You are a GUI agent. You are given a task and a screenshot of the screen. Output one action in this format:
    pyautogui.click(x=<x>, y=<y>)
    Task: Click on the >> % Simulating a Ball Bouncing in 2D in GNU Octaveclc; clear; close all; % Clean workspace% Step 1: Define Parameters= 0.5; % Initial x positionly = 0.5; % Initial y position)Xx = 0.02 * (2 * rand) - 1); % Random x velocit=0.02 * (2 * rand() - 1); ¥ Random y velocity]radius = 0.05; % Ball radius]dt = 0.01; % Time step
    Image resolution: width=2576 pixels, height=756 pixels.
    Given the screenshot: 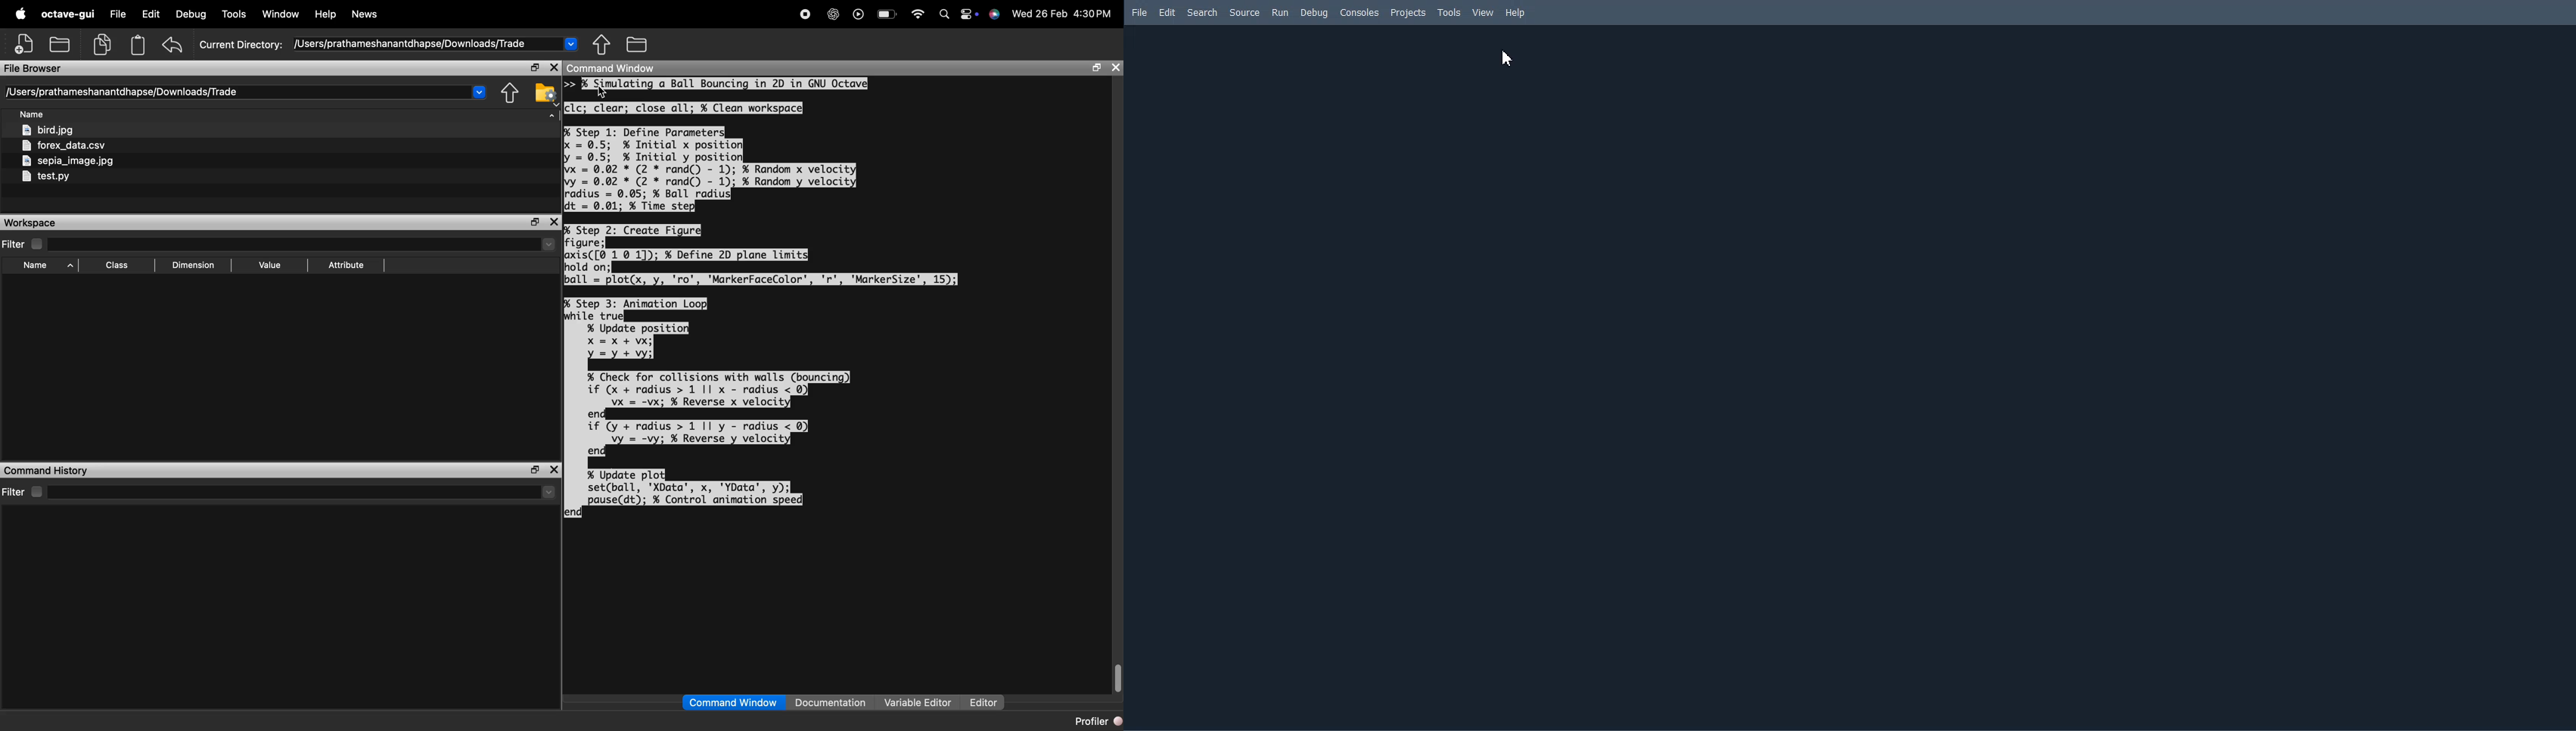 What is the action you would take?
    pyautogui.click(x=717, y=145)
    